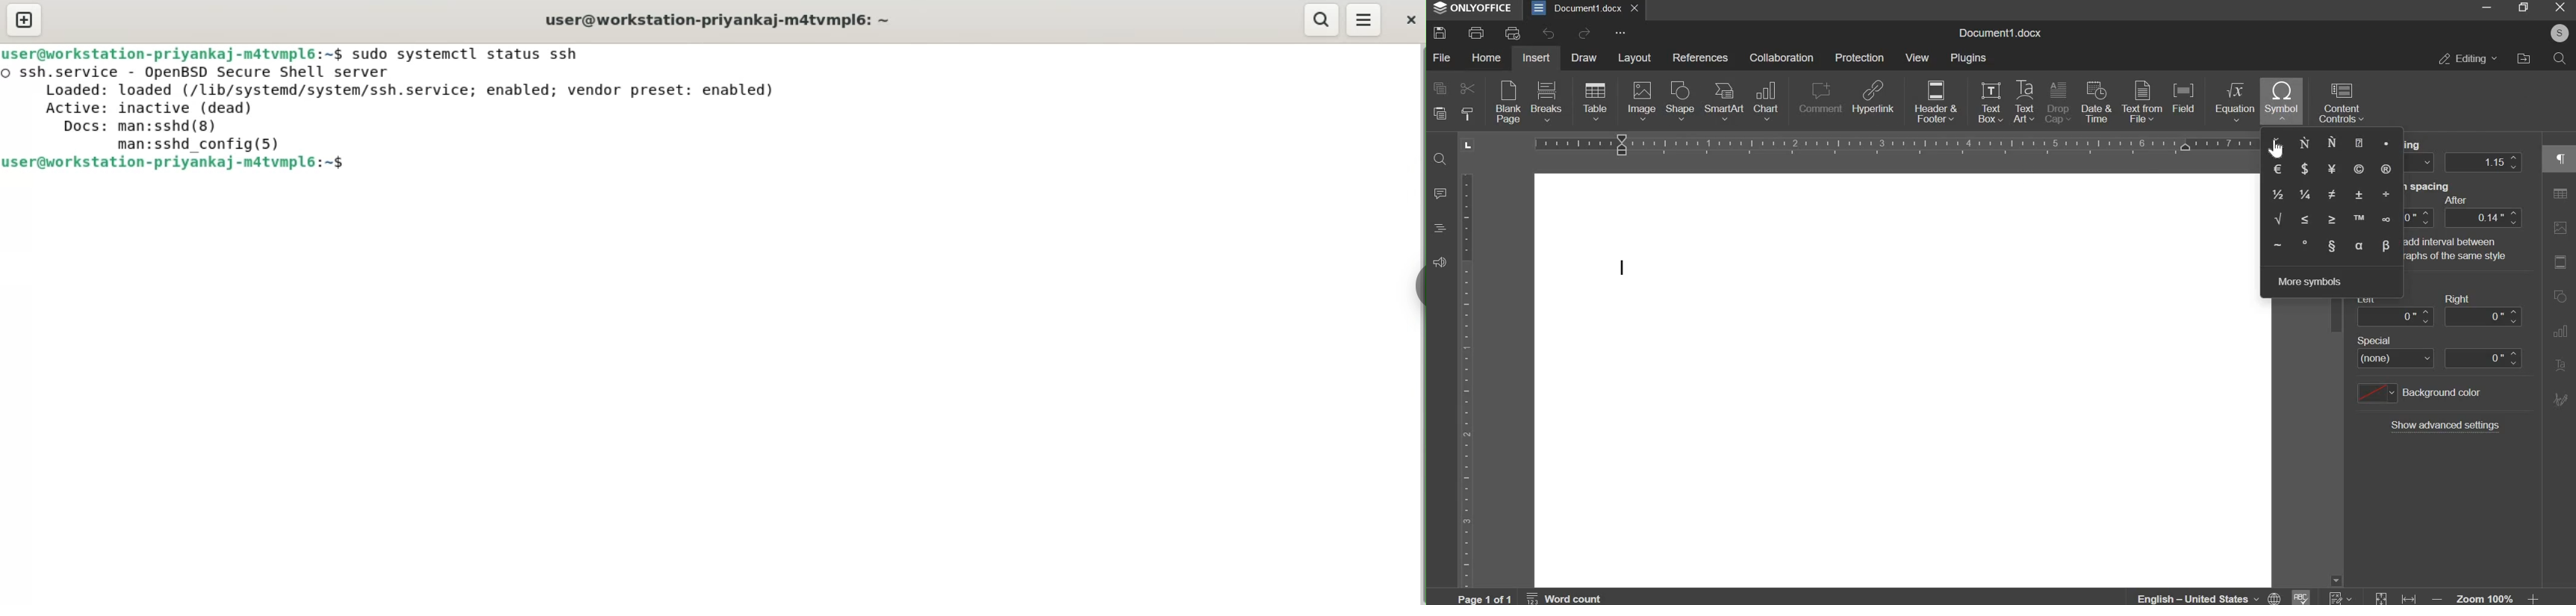  I want to click on close, so click(1408, 20).